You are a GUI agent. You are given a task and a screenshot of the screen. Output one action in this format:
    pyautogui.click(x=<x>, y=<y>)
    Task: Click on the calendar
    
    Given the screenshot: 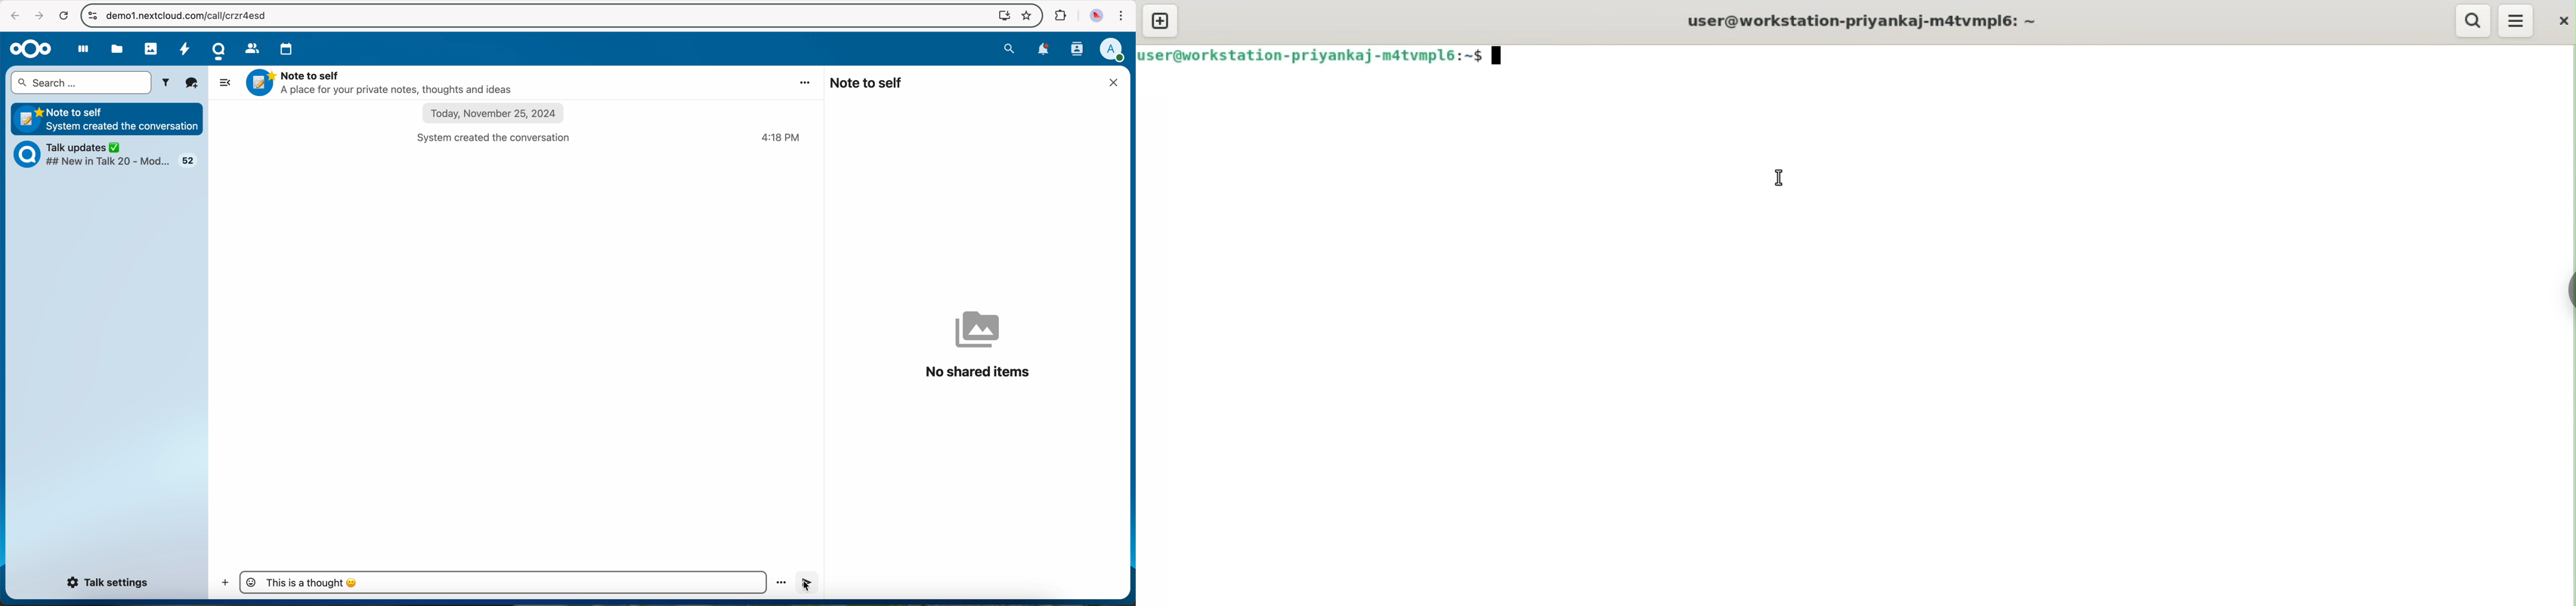 What is the action you would take?
    pyautogui.click(x=288, y=48)
    